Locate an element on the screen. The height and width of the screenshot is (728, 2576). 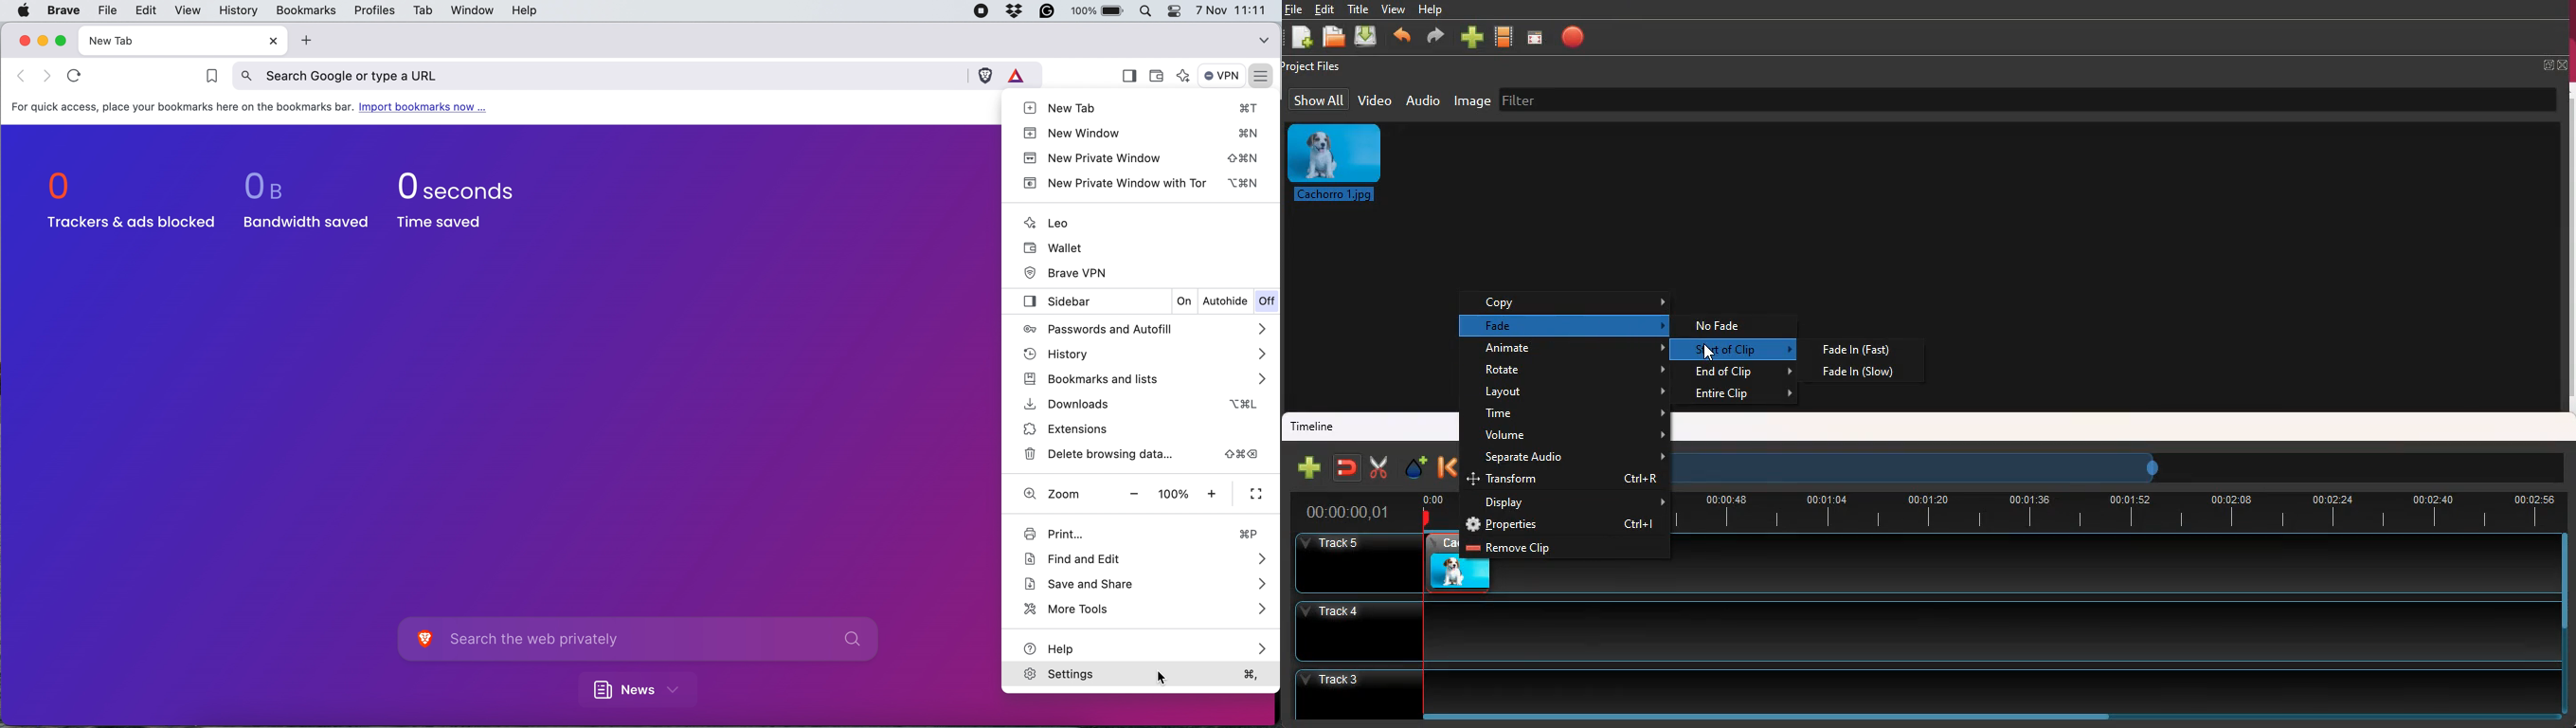
audio is located at coordinates (1425, 102).